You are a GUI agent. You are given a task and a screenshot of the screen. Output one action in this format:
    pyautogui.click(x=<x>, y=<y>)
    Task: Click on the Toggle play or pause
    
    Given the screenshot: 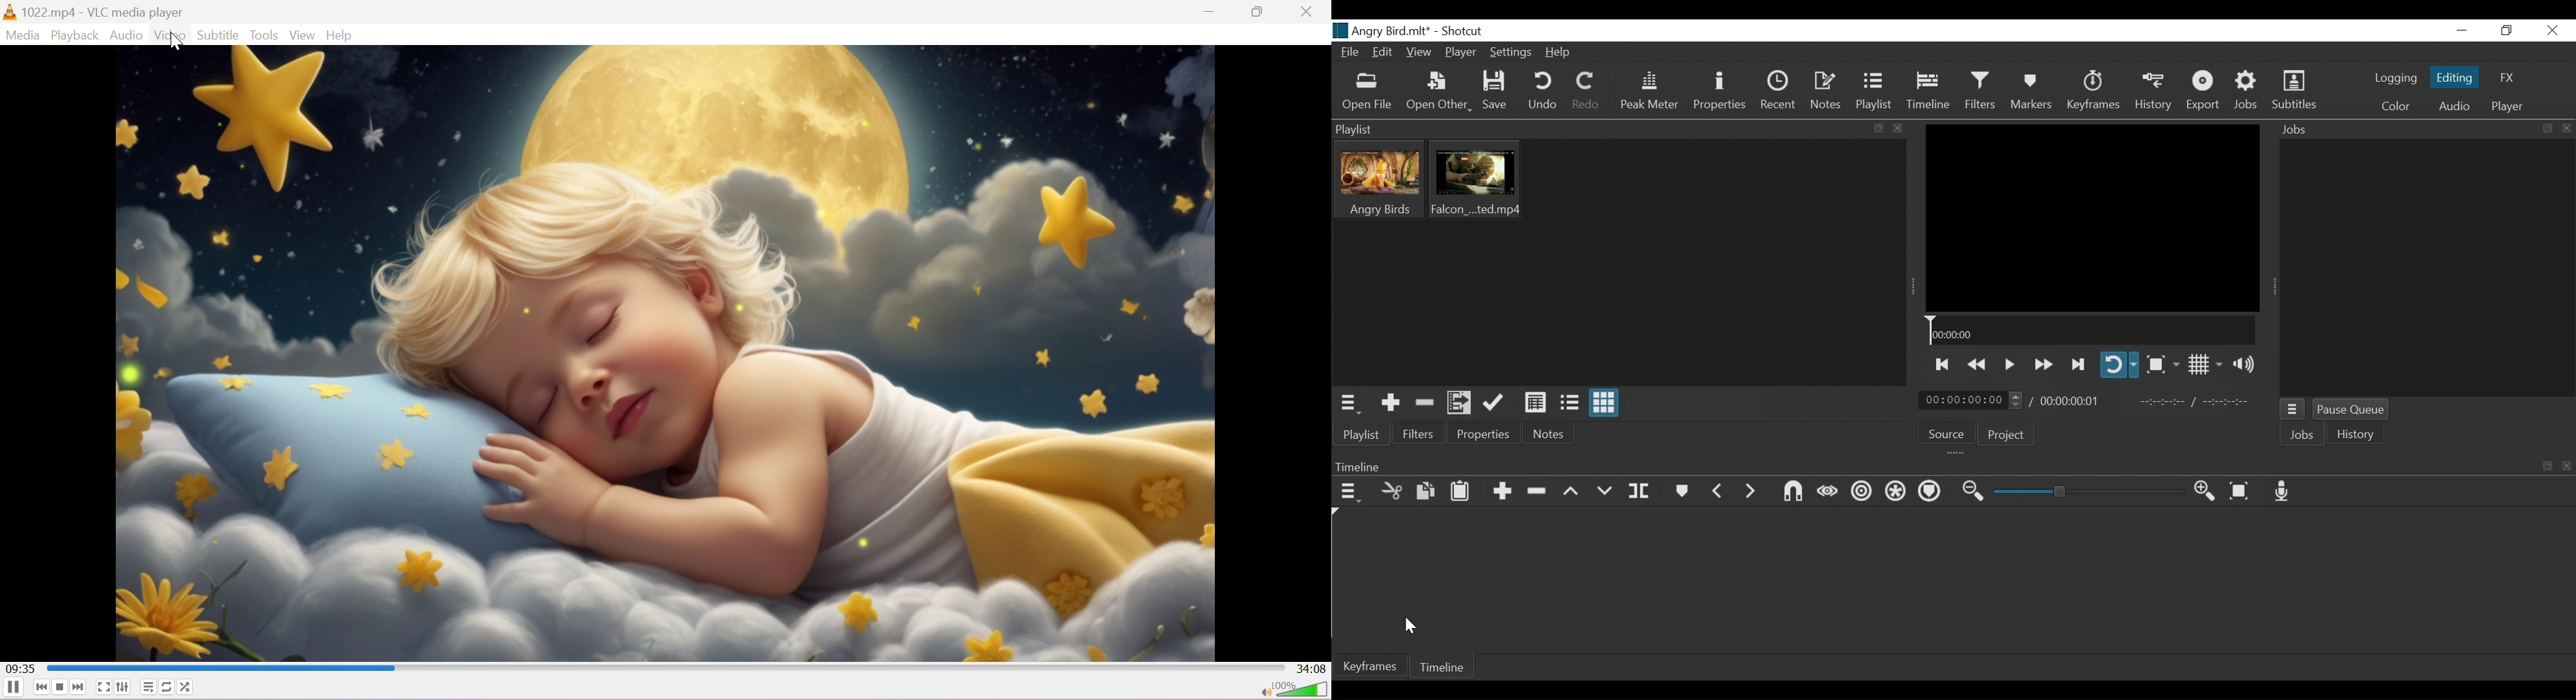 What is the action you would take?
    pyautogui.click(x=2011, y=365)
    